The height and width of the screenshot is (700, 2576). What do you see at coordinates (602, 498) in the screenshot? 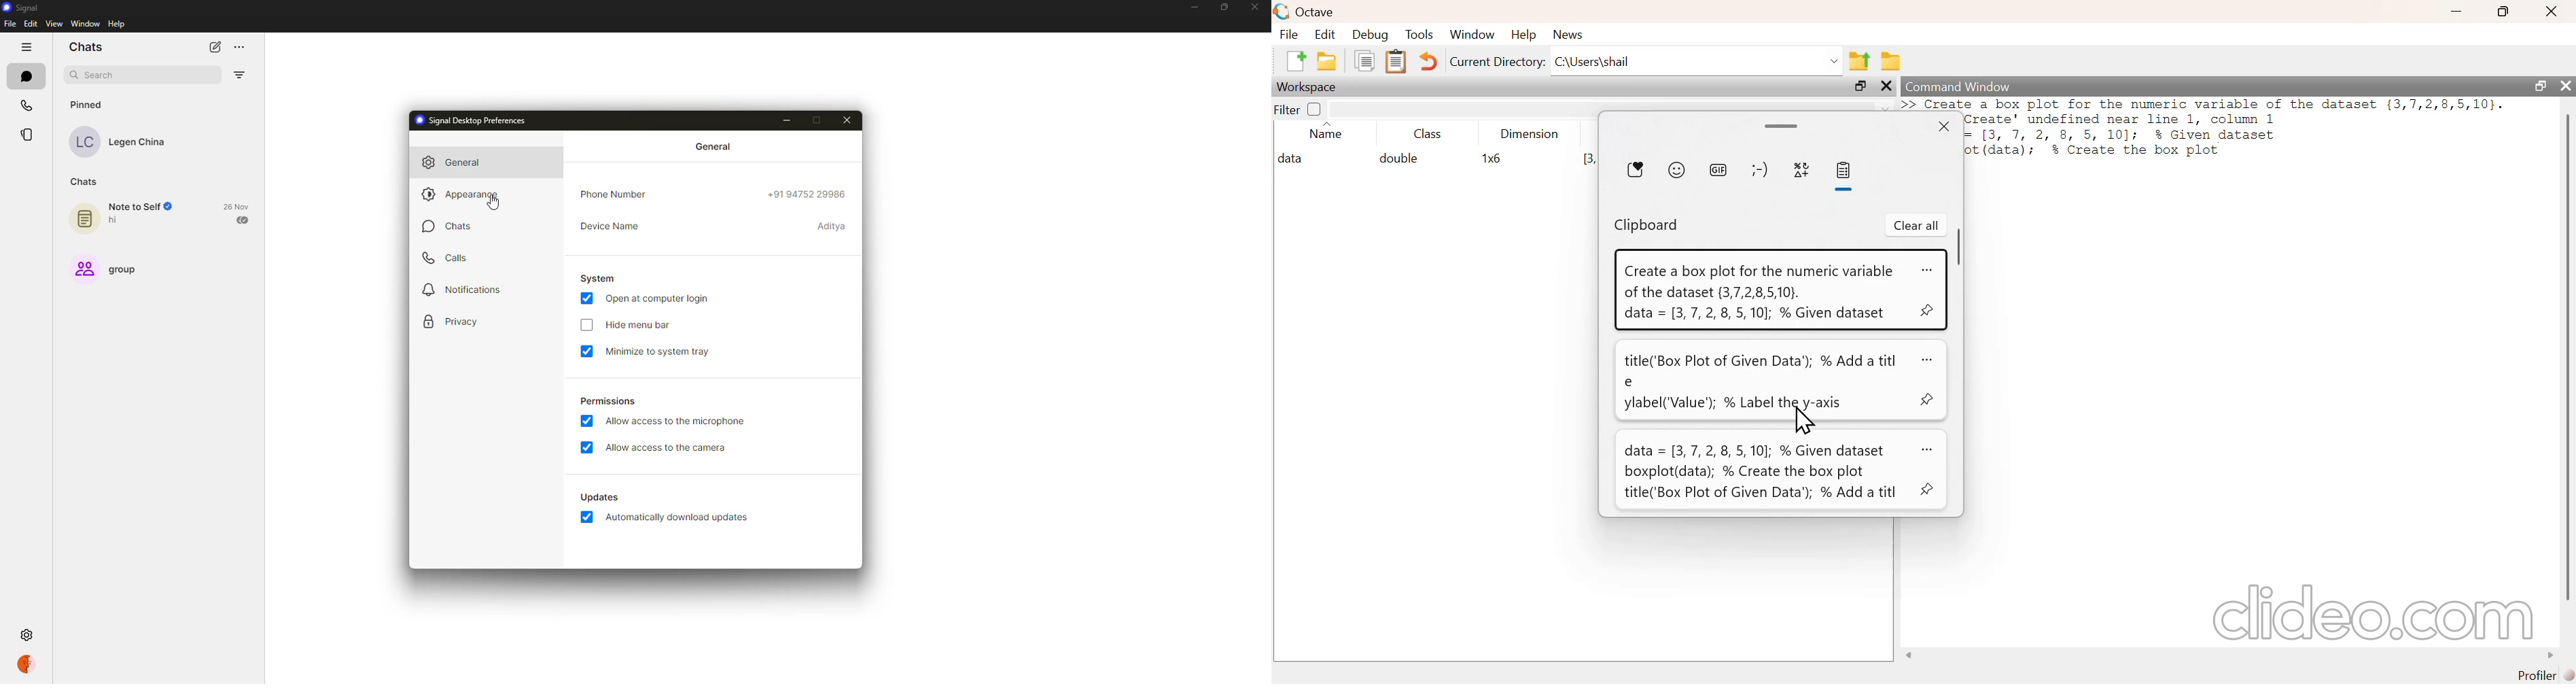
I see `updates` at bounding box center [602, 498].